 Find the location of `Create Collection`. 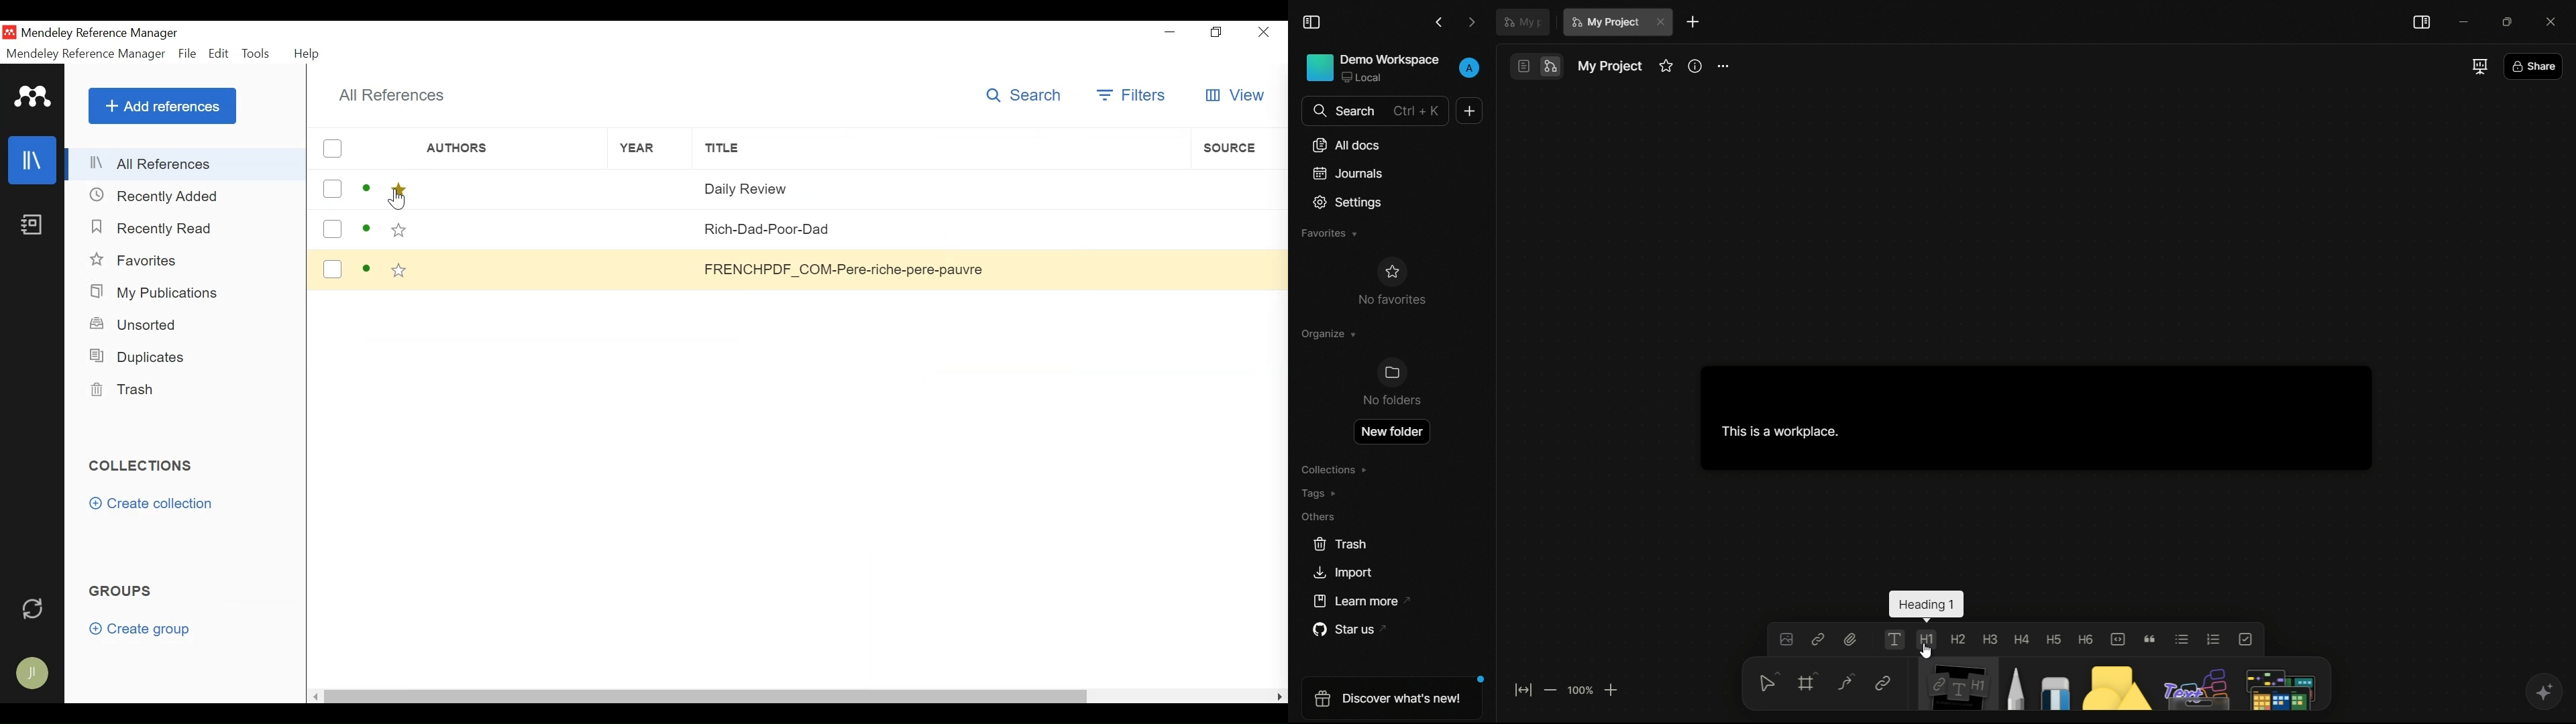

Create Collection is located at coordinates (152, 504).